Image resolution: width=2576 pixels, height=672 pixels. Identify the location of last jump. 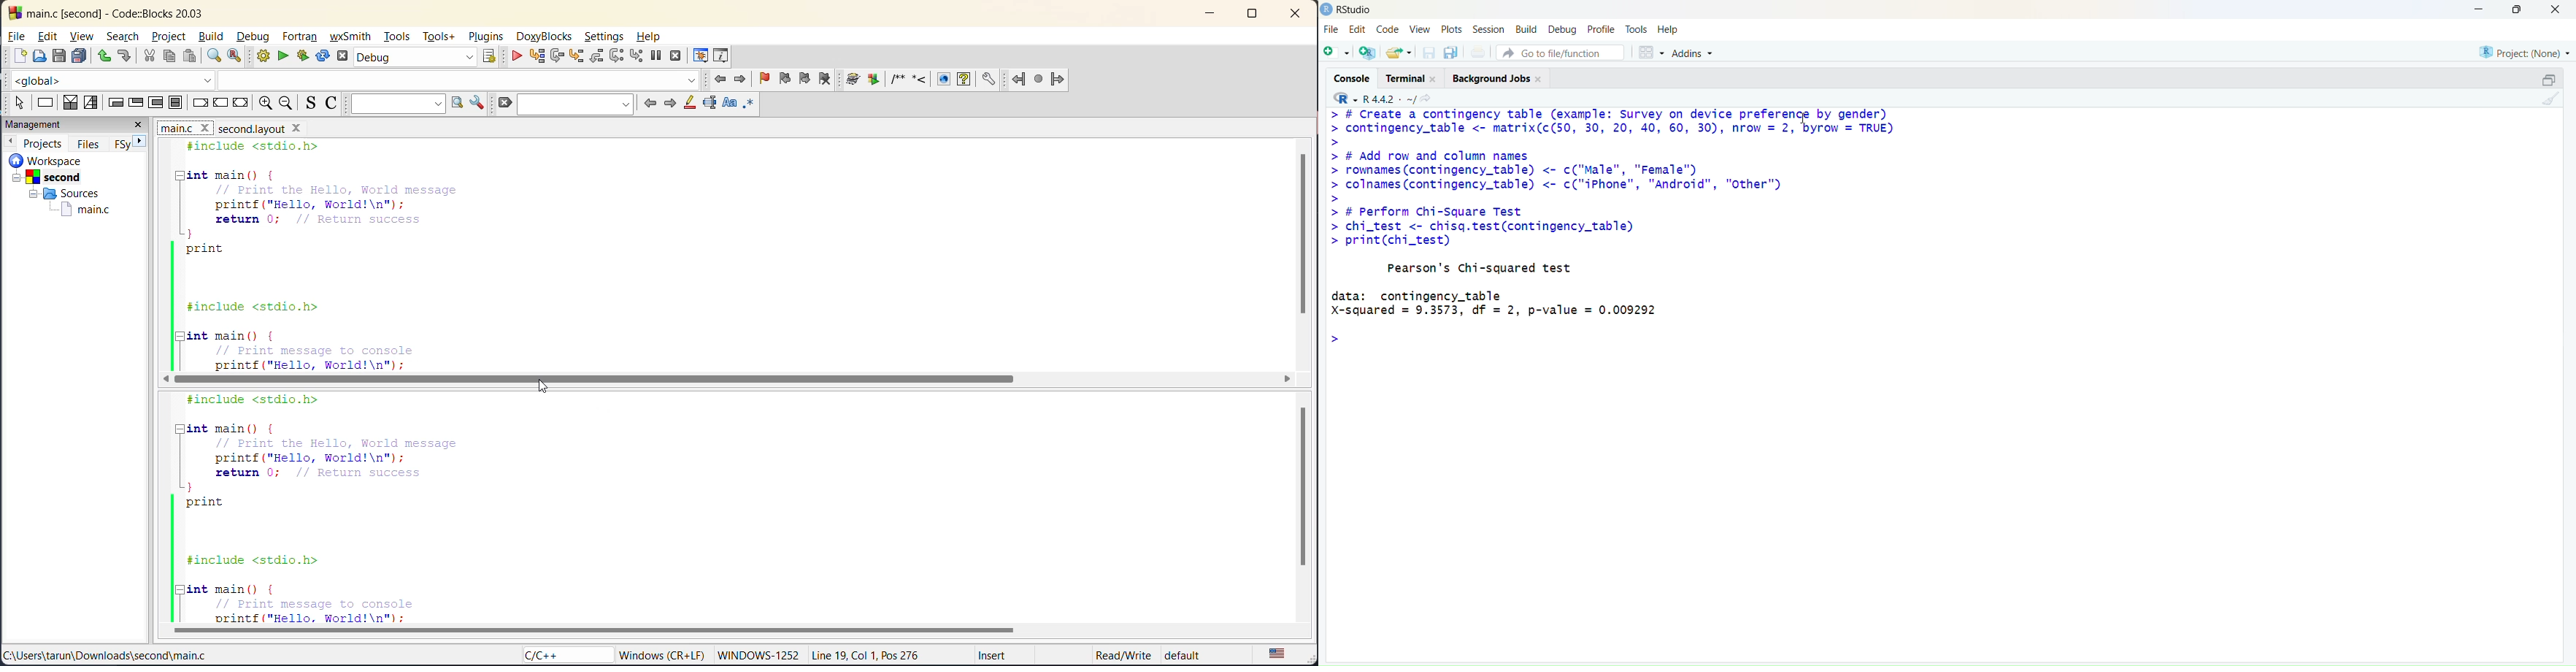
(1039, 76).